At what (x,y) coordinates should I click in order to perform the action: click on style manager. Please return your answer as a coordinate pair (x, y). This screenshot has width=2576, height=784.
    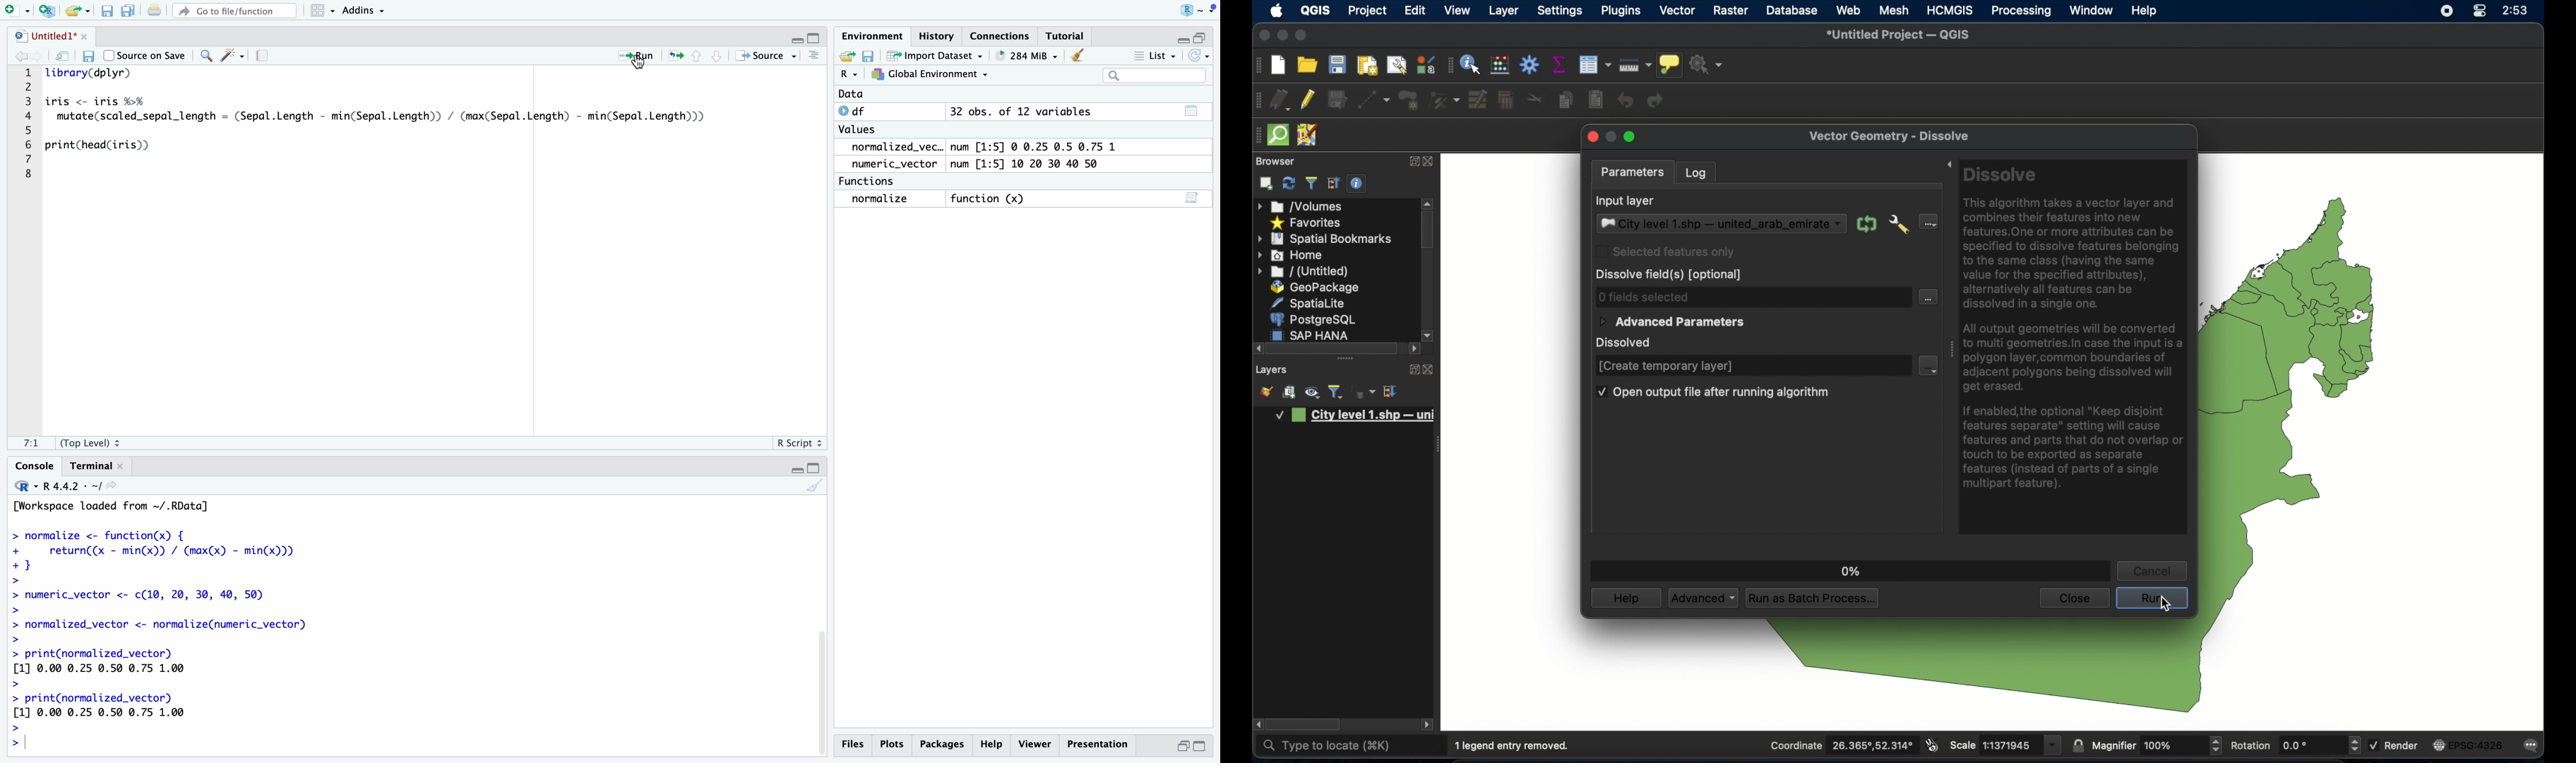
    Looking at the image, I should click on (1424, 64).